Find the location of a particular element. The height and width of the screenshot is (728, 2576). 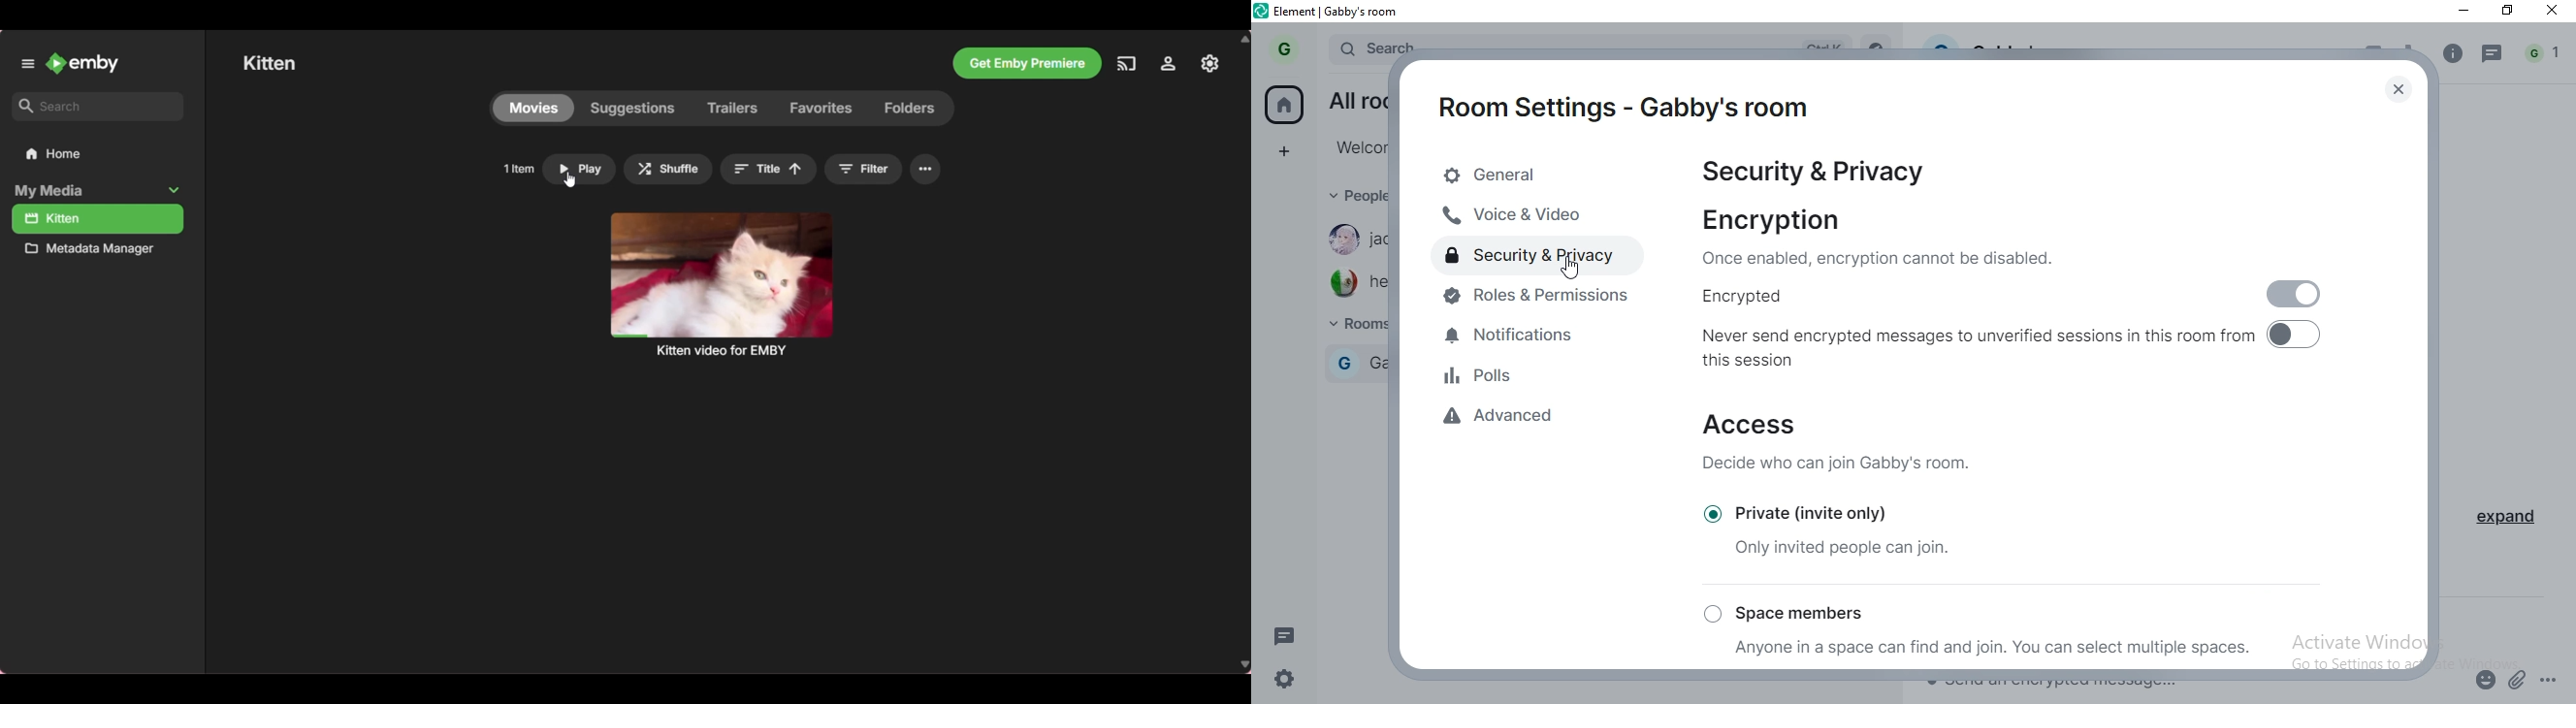

Anyone in a space can find and join. You can select multiple spaces. is located at coordinates (1996, 649).